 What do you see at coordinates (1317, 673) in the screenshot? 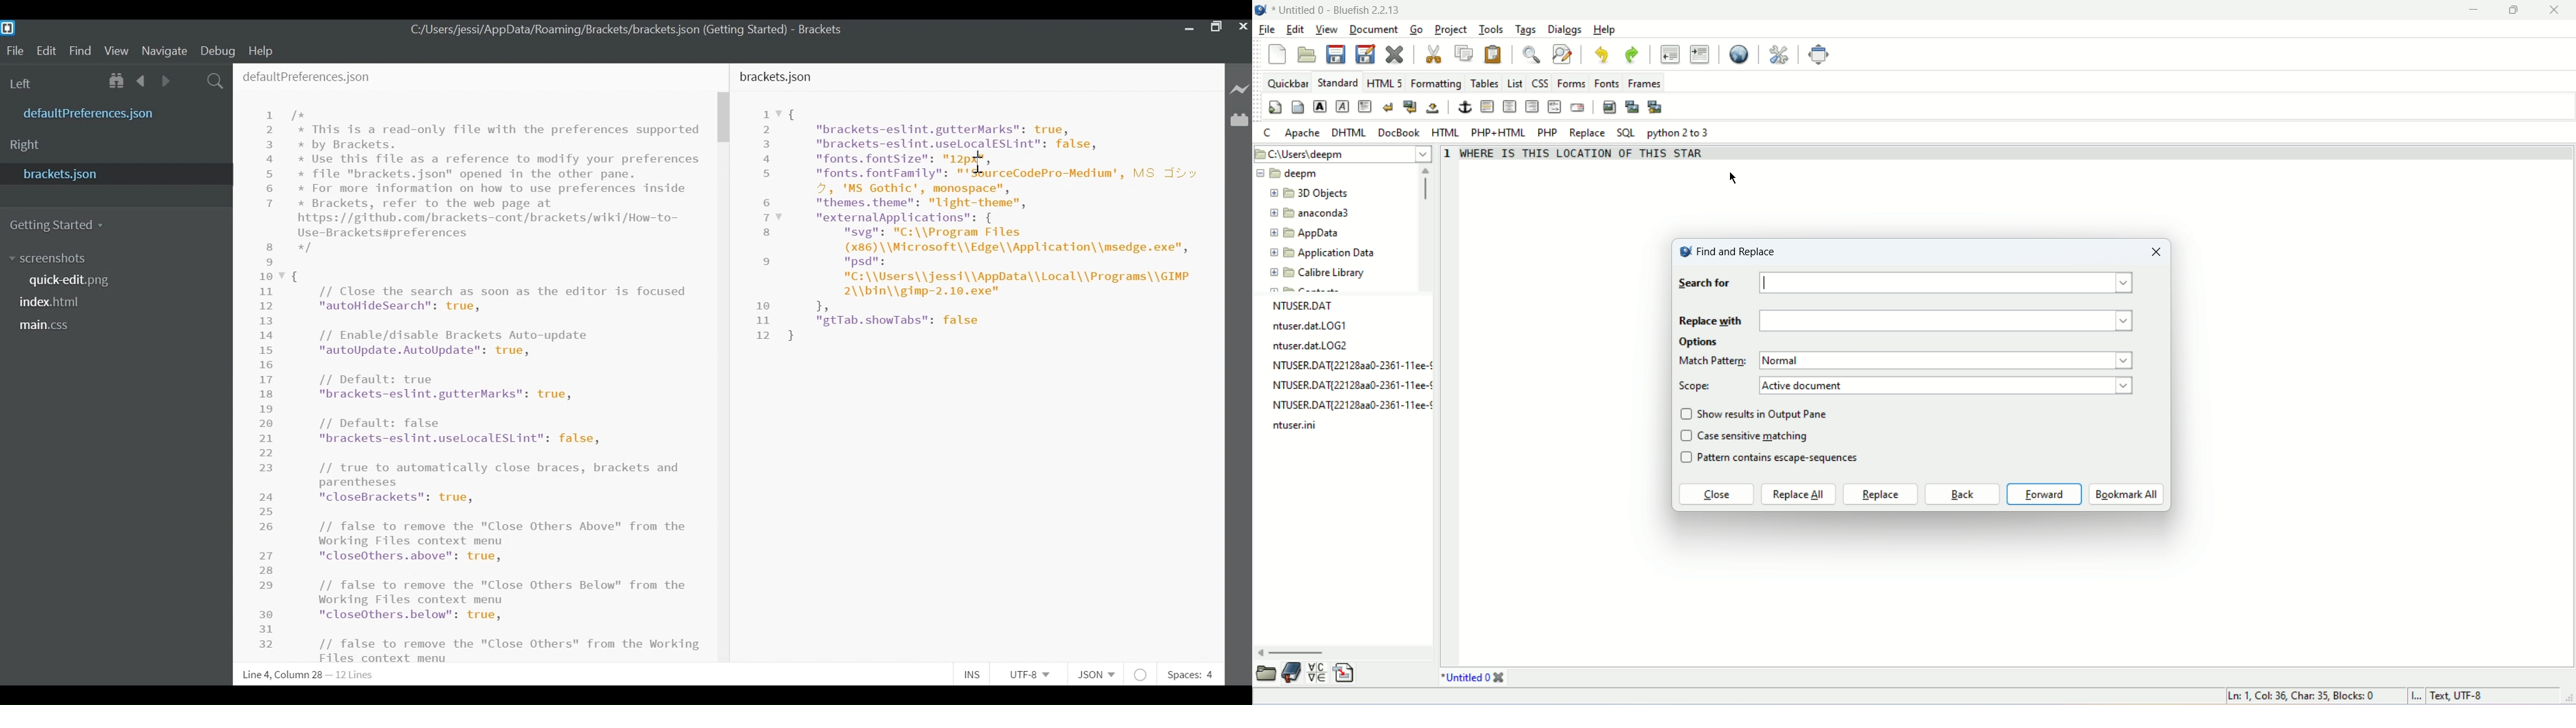
I see `char map` at bounding box center [1317, 673].